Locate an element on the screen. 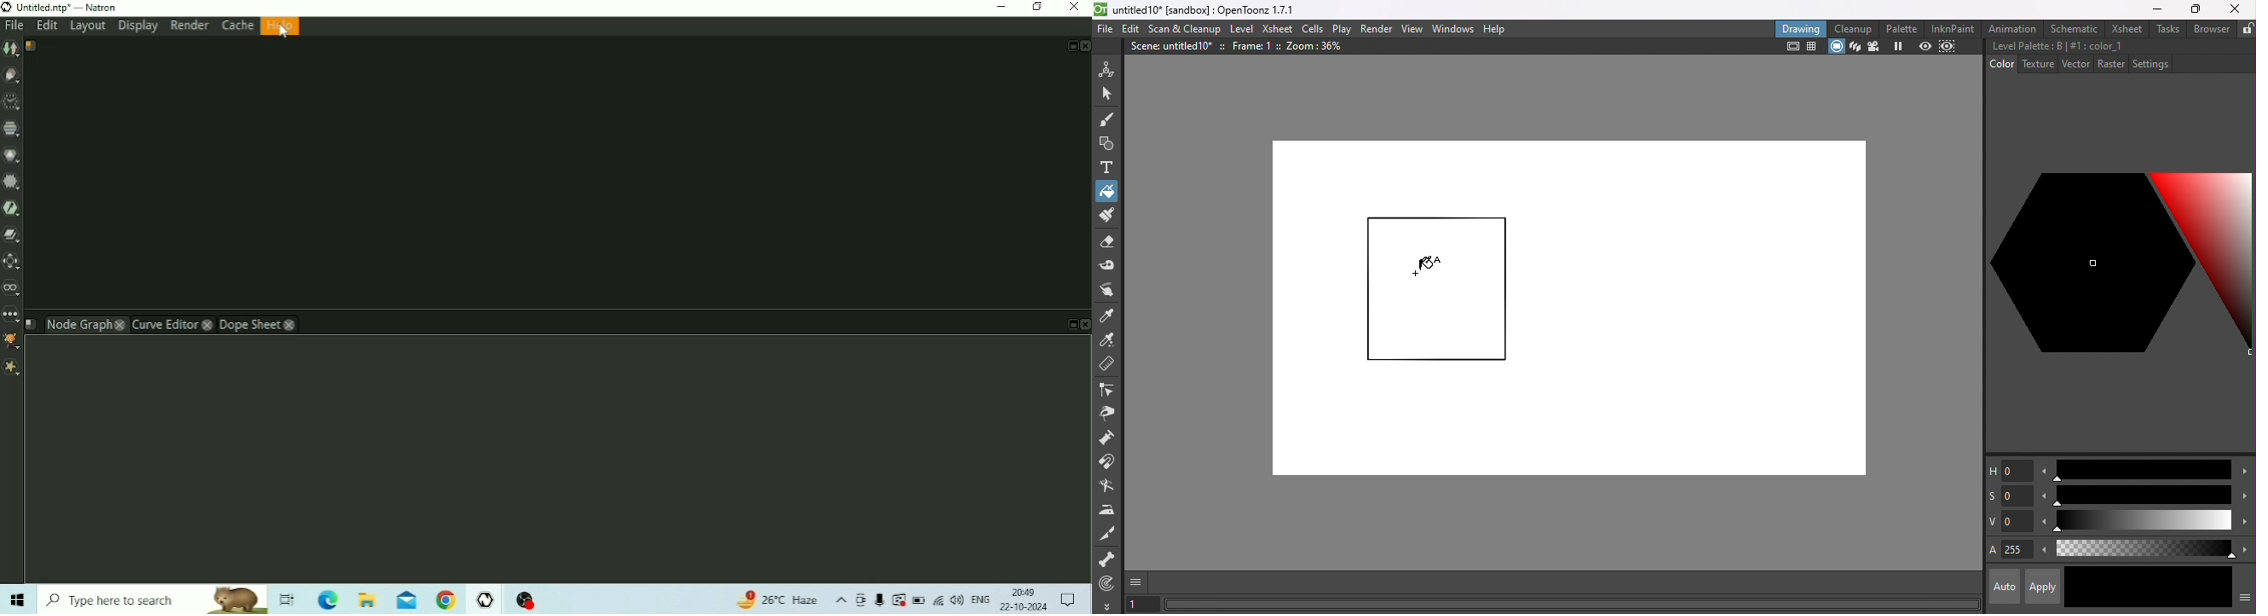  Vector is located at coordinates (2075, 65).